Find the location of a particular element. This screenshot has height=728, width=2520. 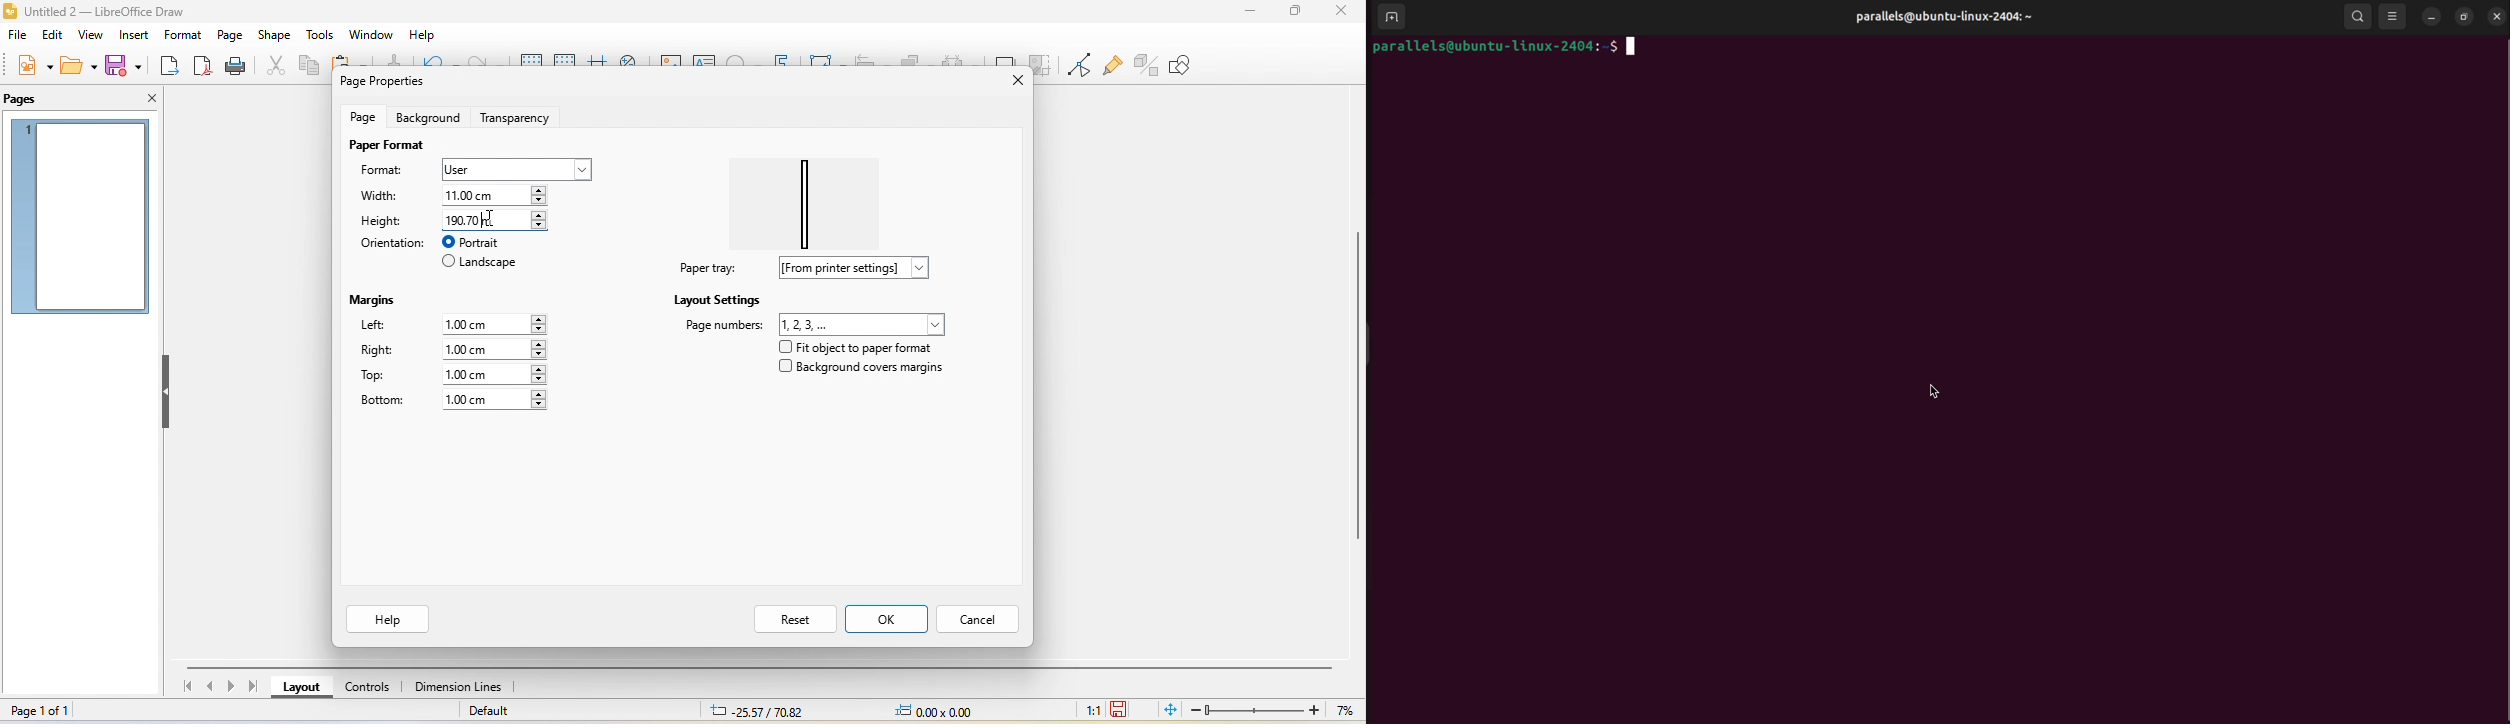

width is located at coordinates (386, 197).